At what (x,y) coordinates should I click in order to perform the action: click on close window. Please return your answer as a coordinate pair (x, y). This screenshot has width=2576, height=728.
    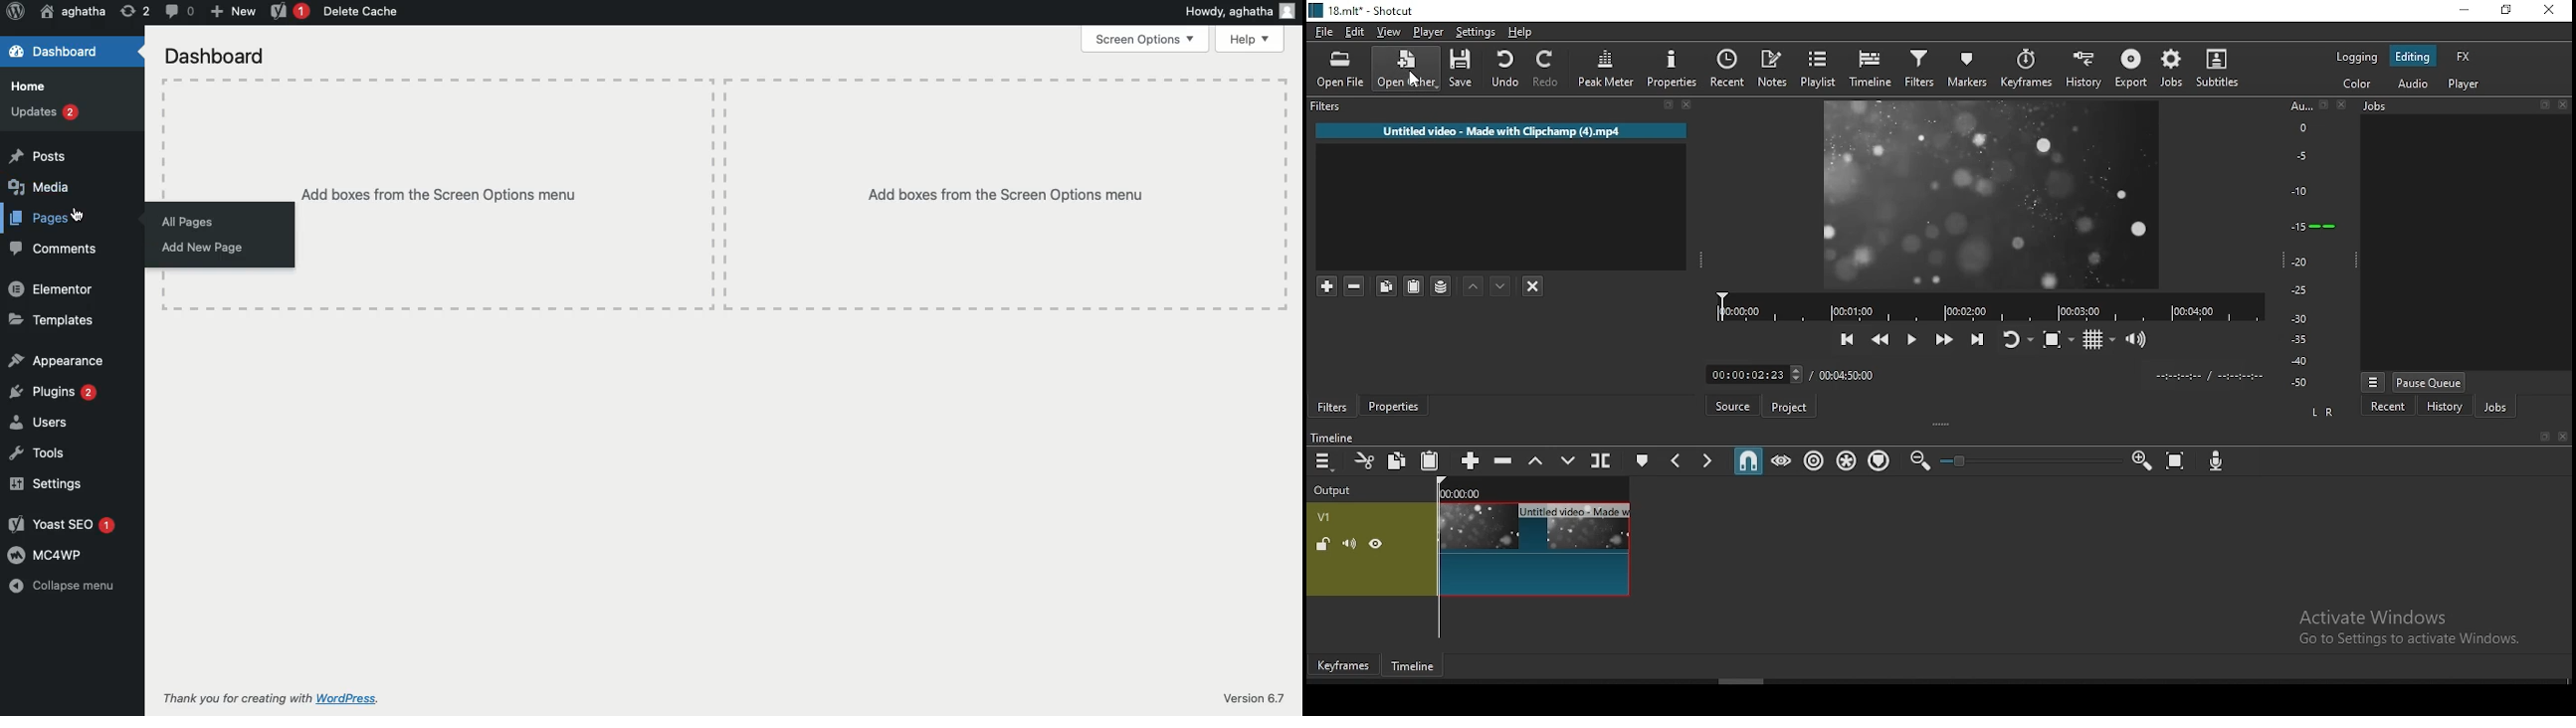
    Looking at the image, I should click on (2550, 13).